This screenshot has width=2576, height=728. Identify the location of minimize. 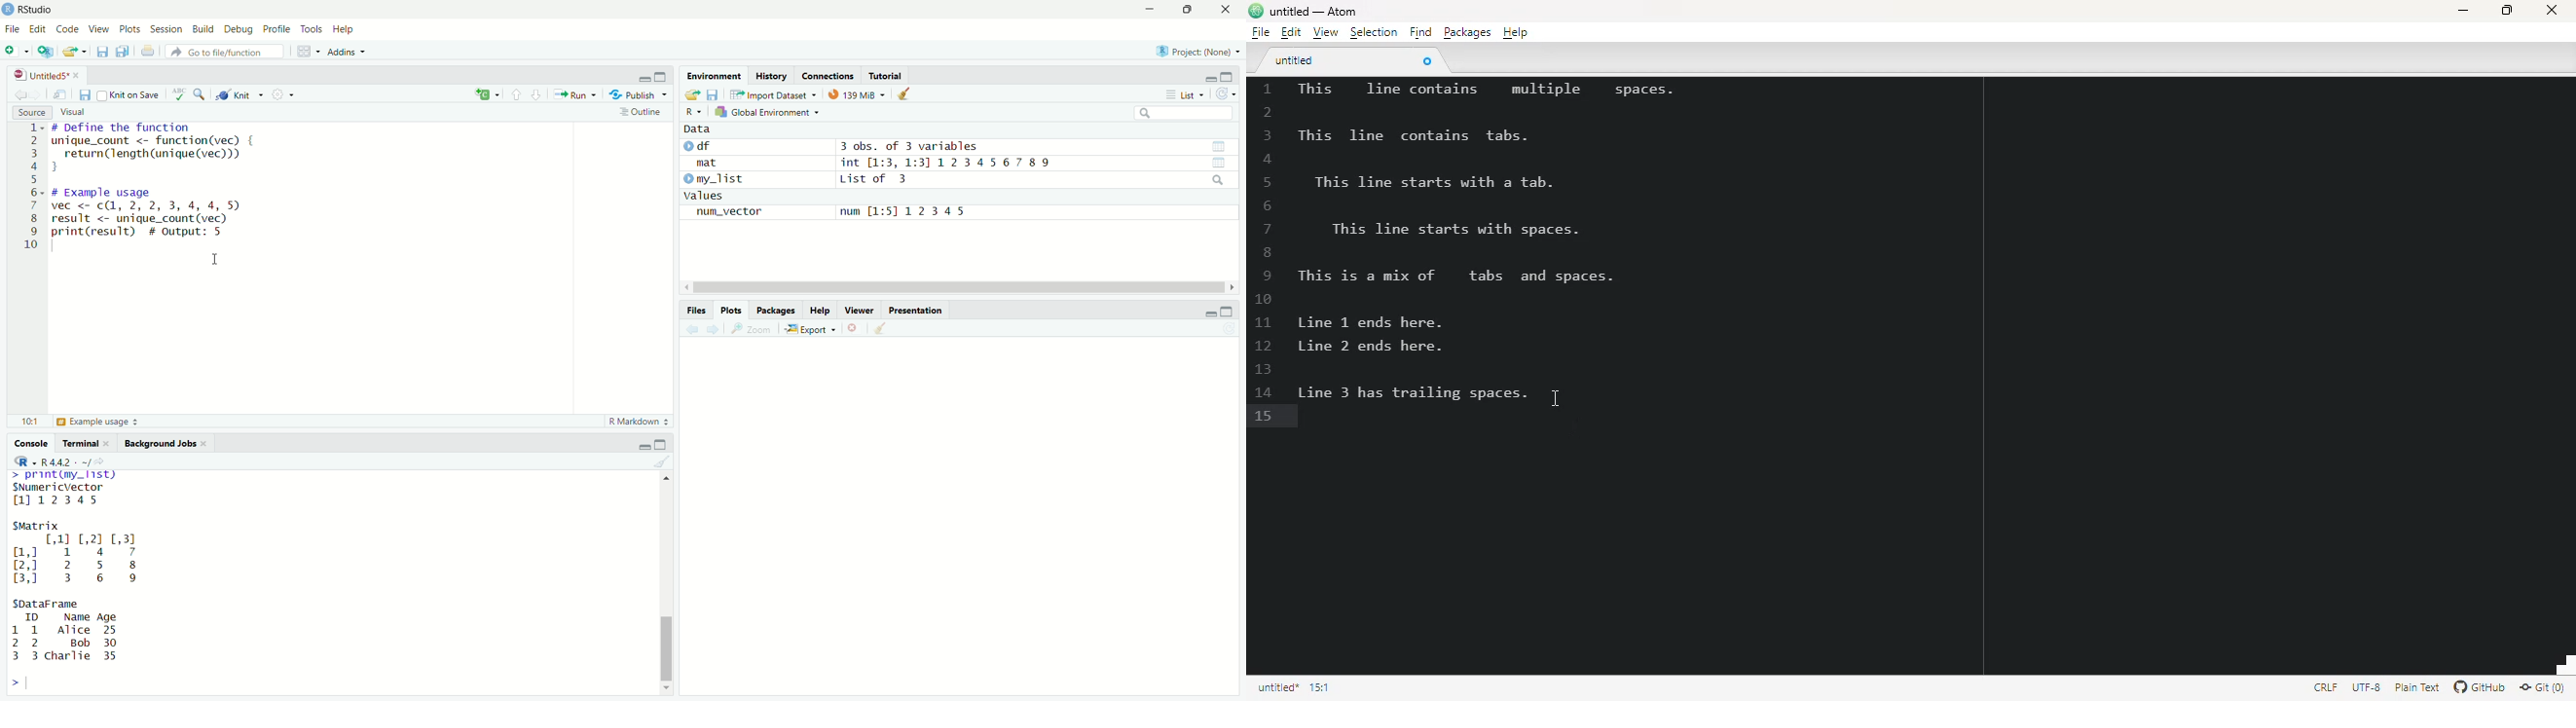
(1209, 314).